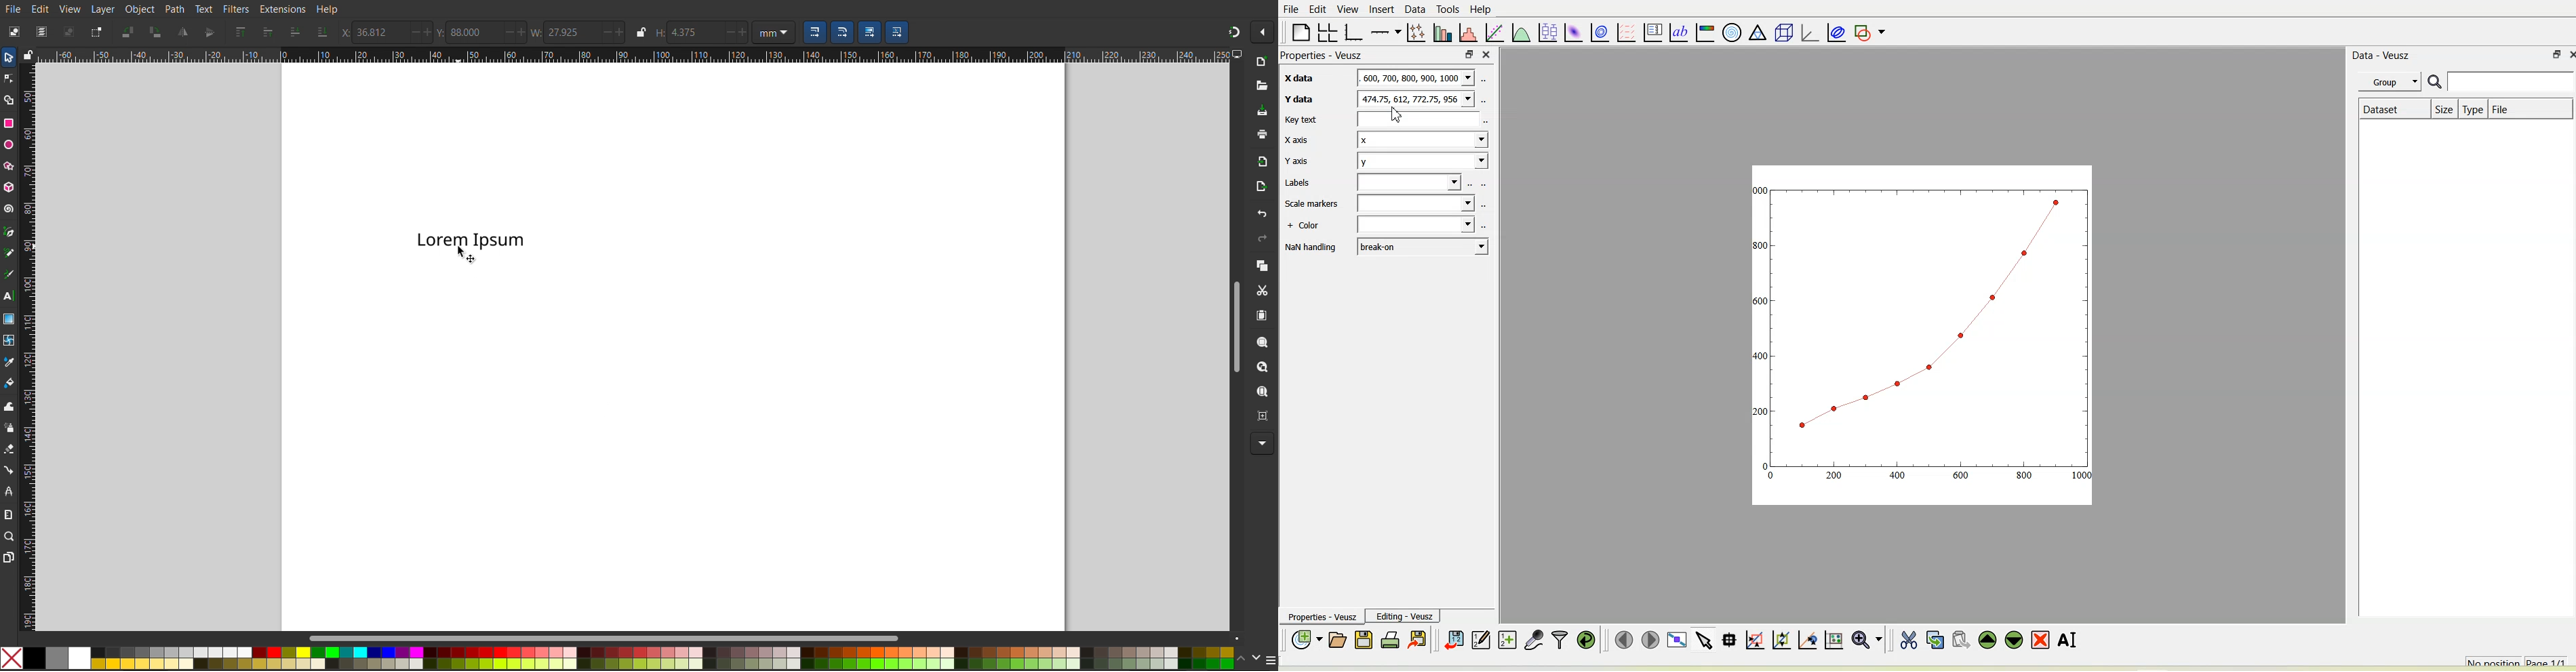  What do you see at coordinates (481, 32) in the screenshot?
I see `Y Coordinate` at bounding box center [481, 32].